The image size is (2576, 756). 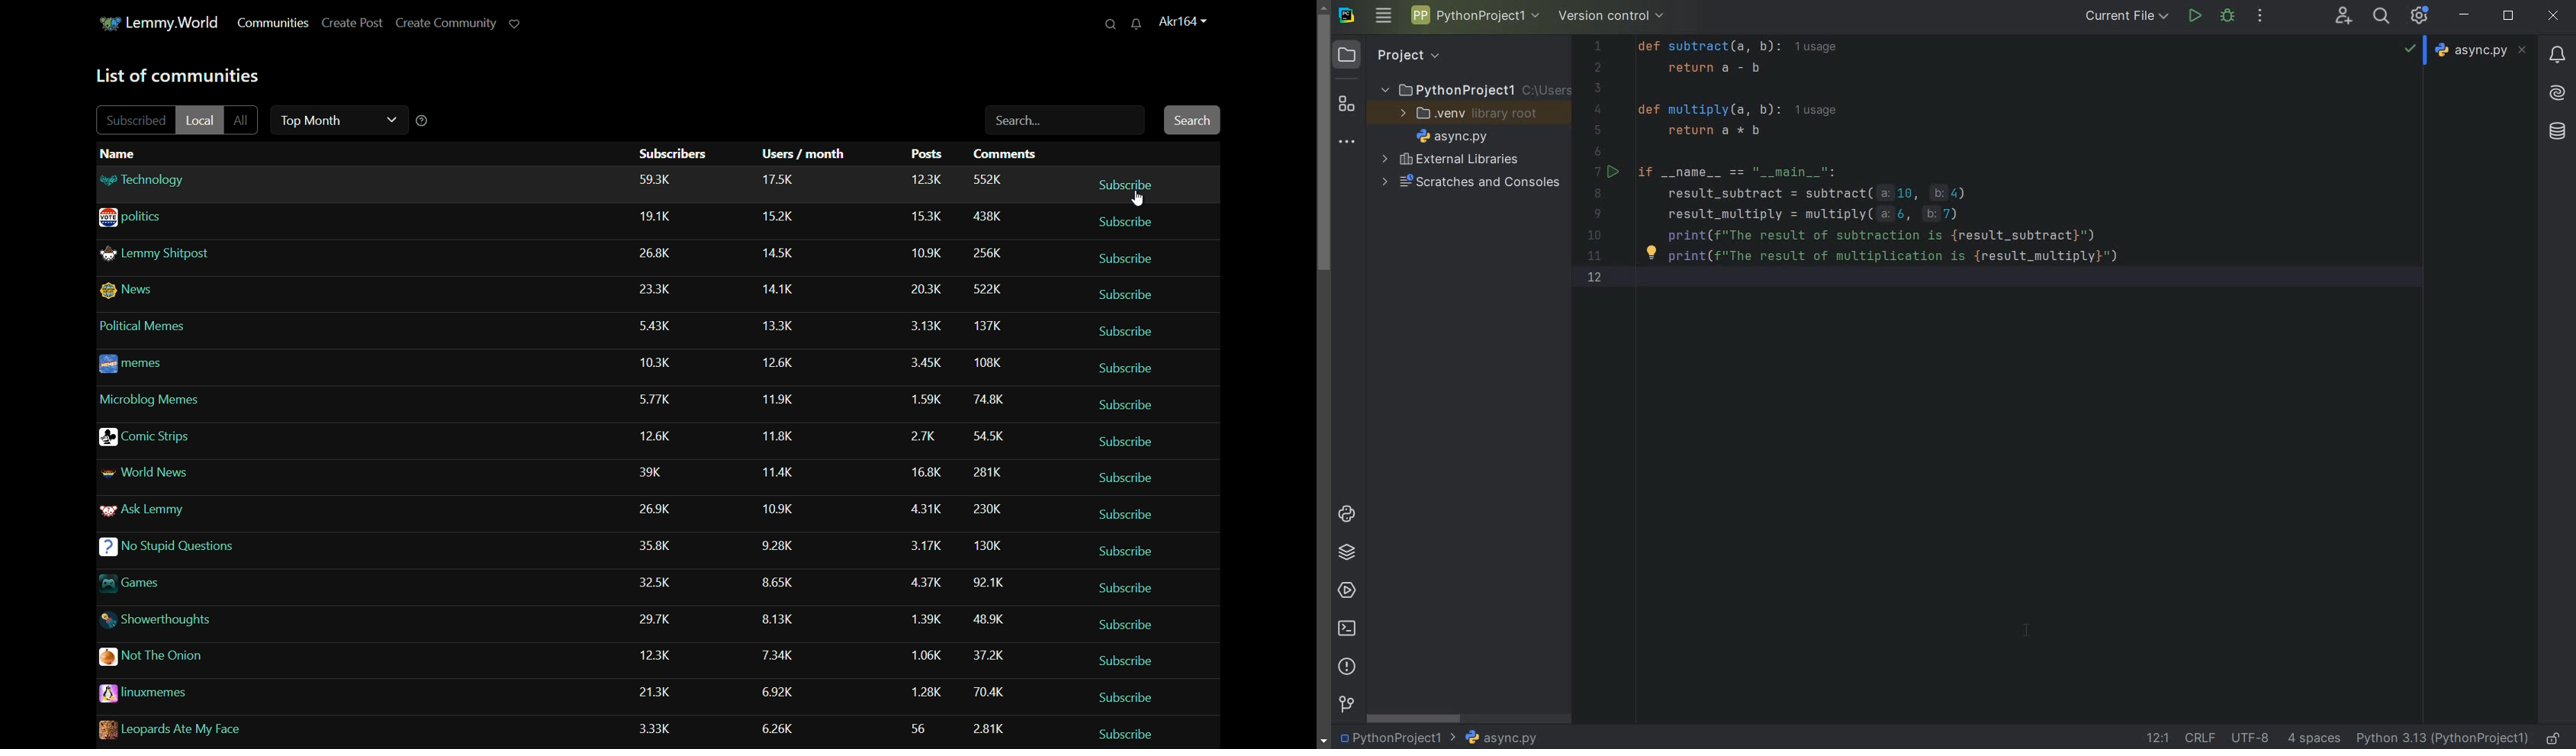 I want to click on PROBLEMS, so click(x=1349, y=668).